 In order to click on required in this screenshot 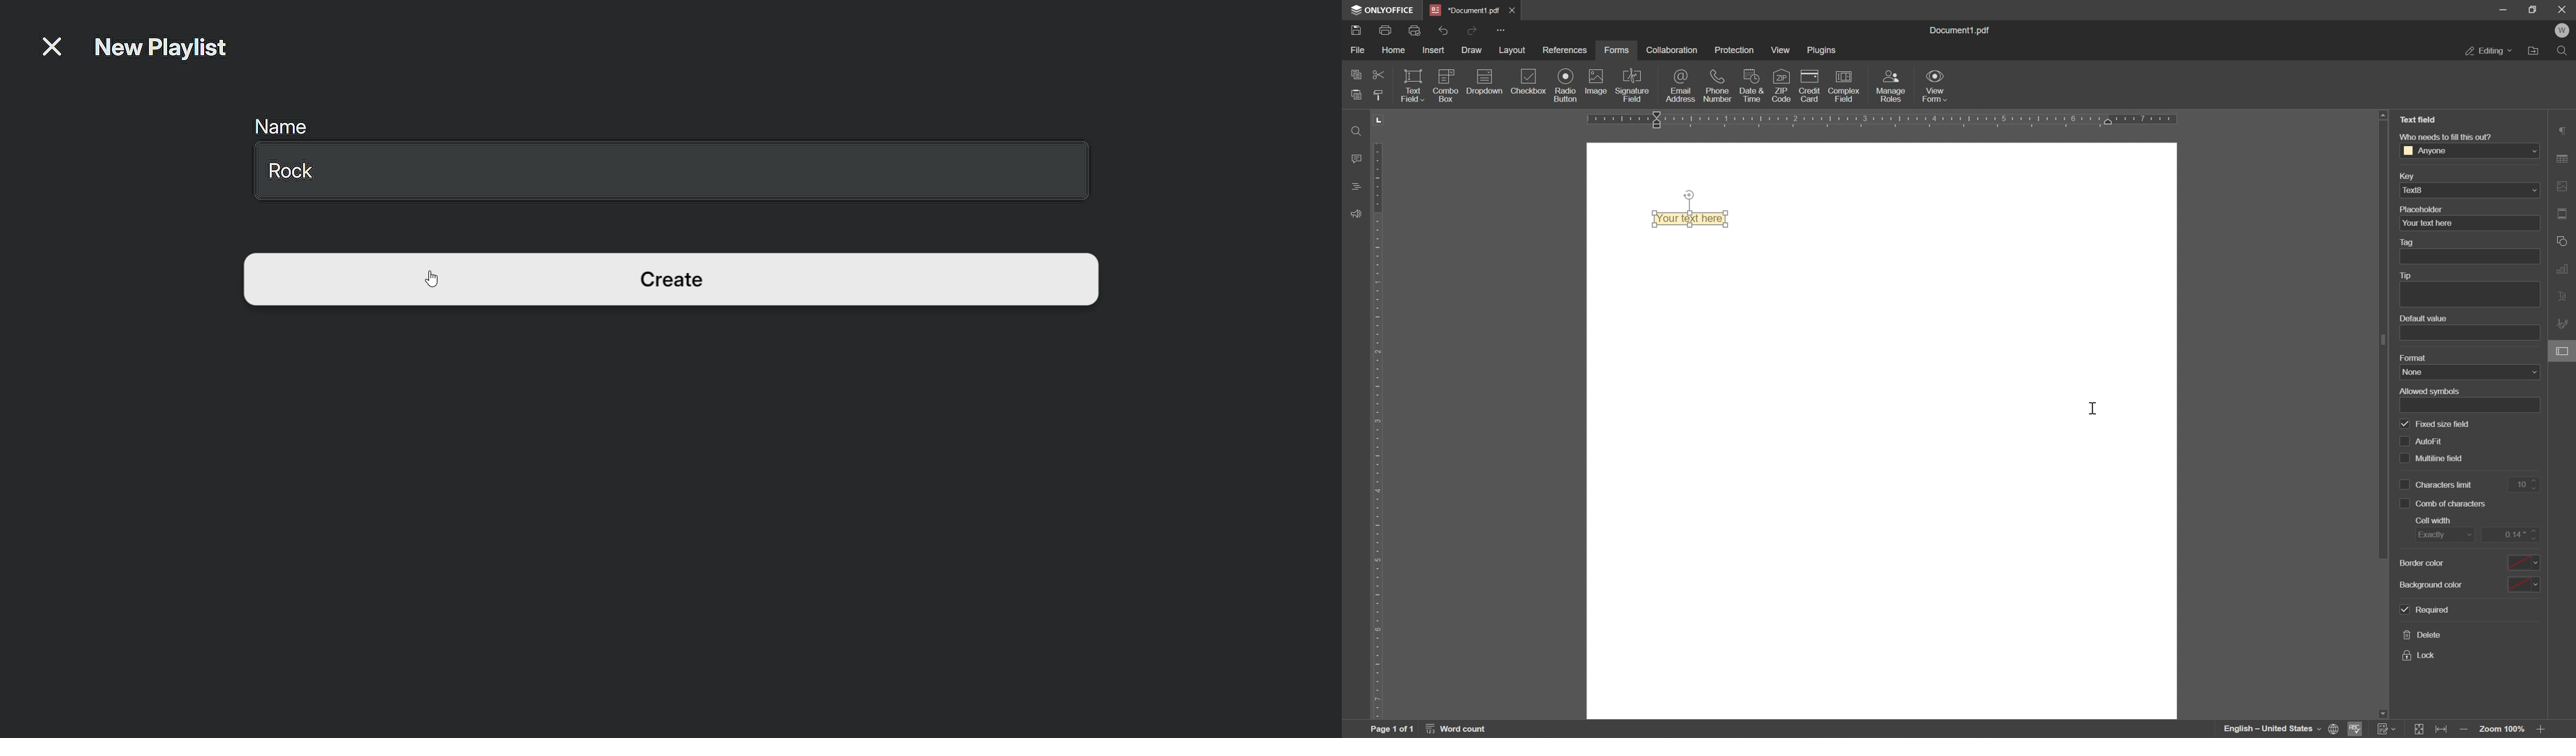, I will do `click(2429, 609)`.